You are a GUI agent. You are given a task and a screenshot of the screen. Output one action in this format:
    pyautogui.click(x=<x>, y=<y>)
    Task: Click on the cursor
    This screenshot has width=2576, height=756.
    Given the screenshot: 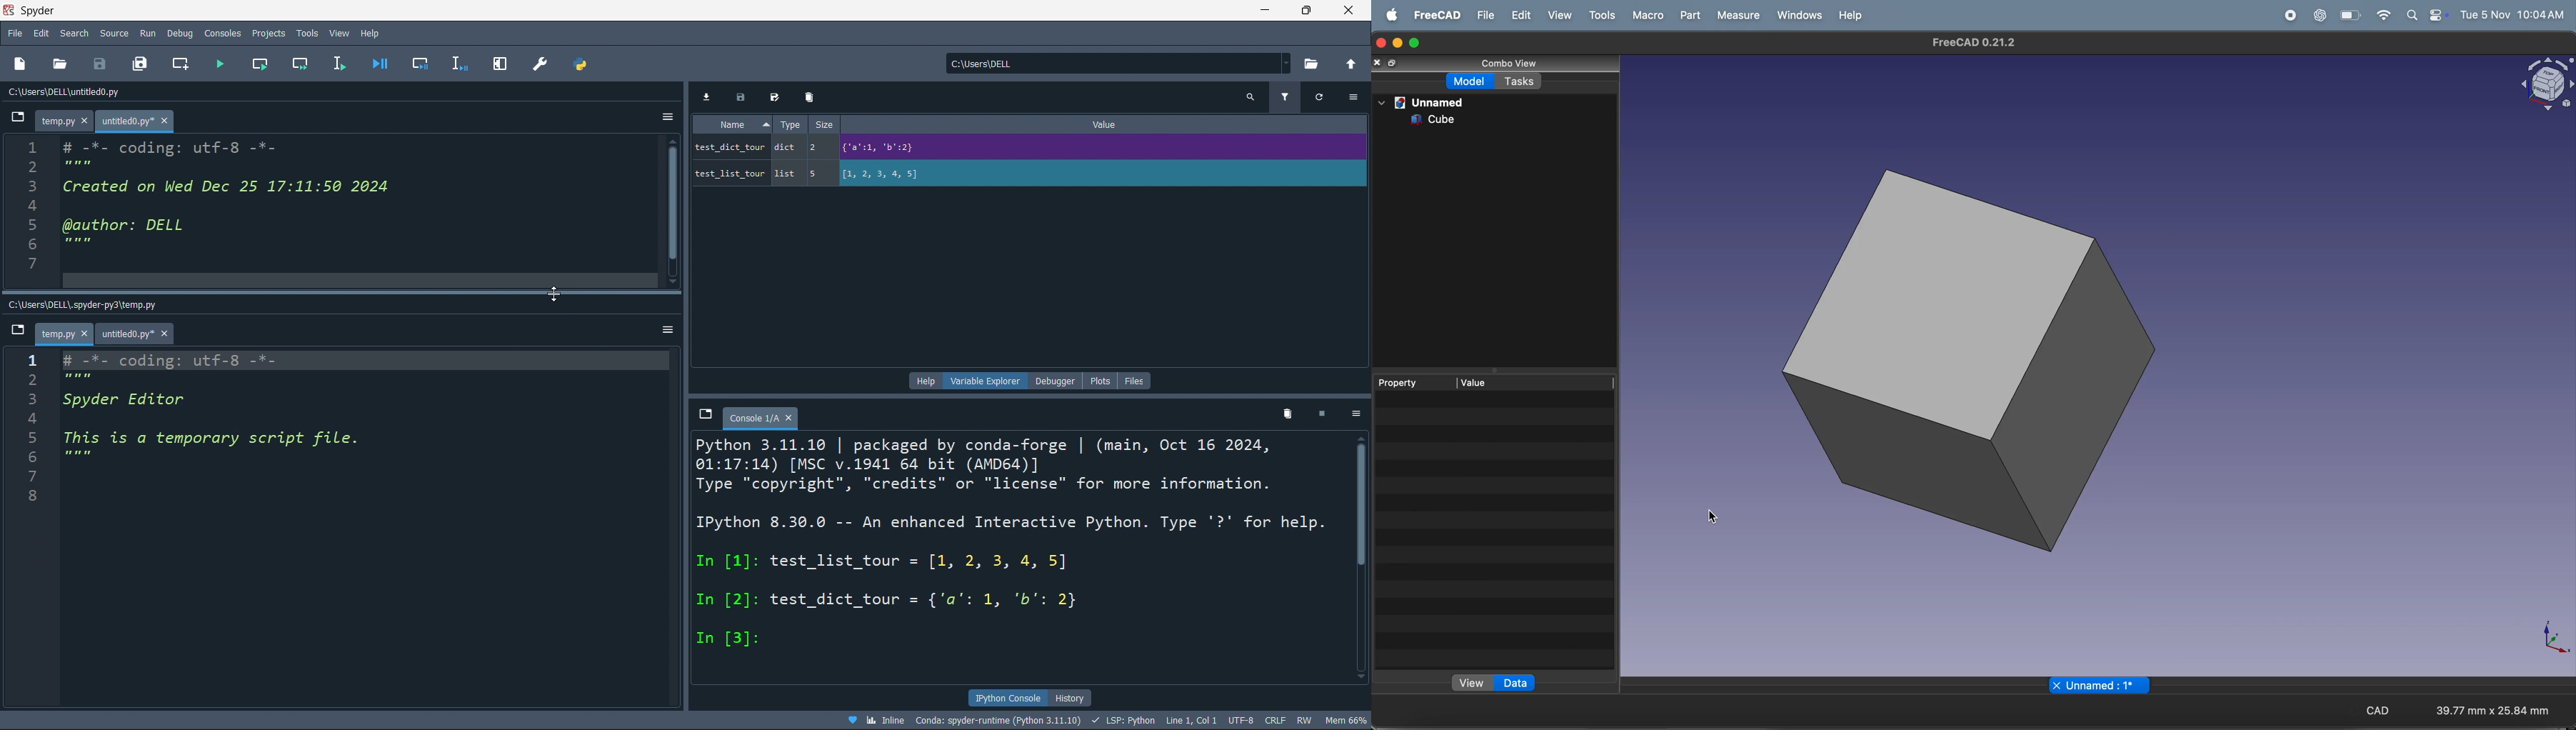 What is the action you would take?
    pyautogui.click(x=556, y=296)
    